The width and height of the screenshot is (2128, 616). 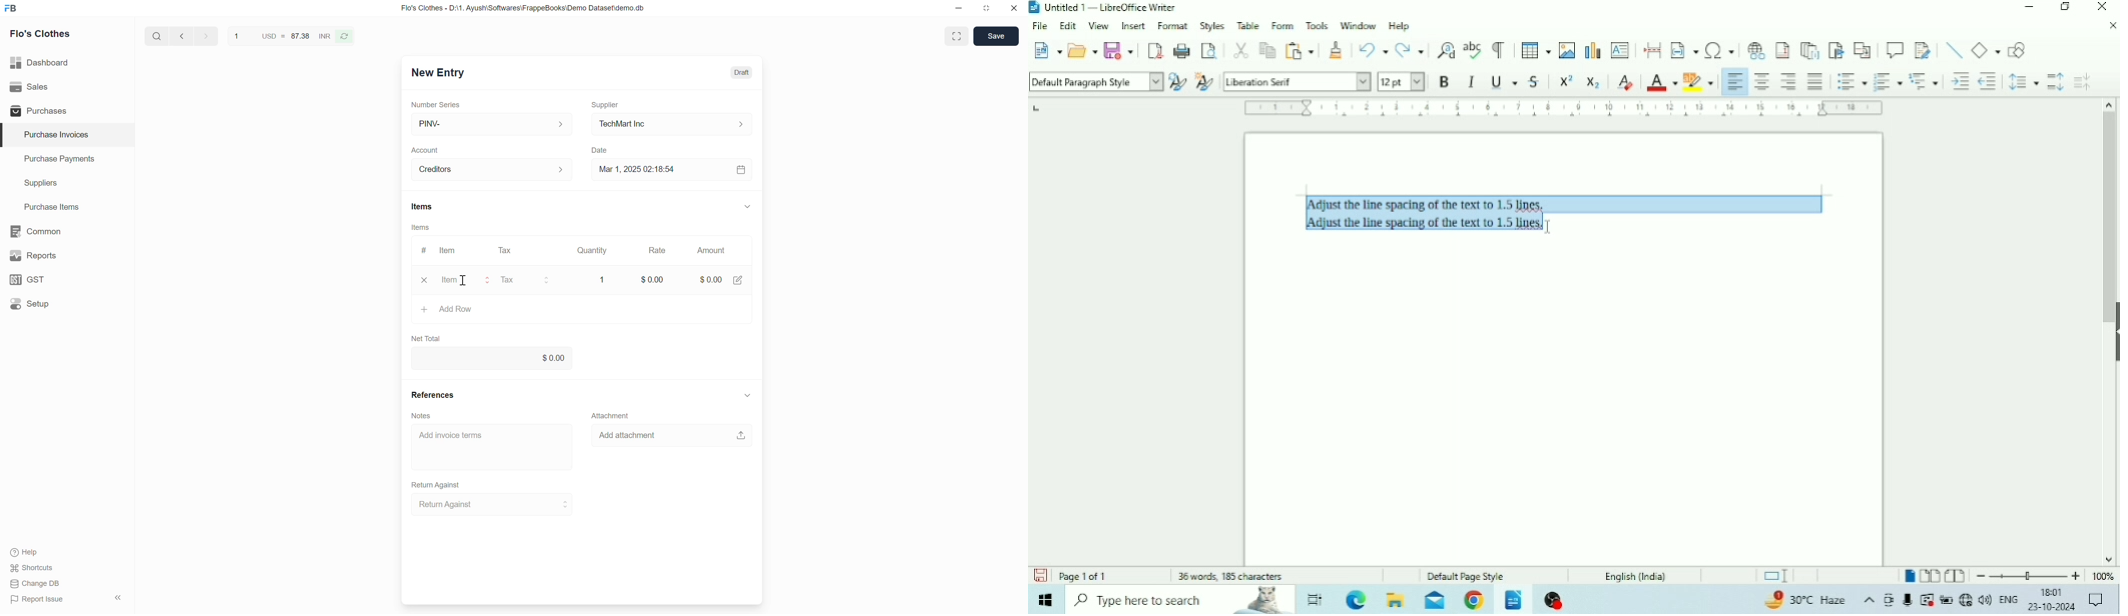 What do you see at coordinates (748, 395) in the screenshot?
I see `Collapse` at bounding box center [748, 395].